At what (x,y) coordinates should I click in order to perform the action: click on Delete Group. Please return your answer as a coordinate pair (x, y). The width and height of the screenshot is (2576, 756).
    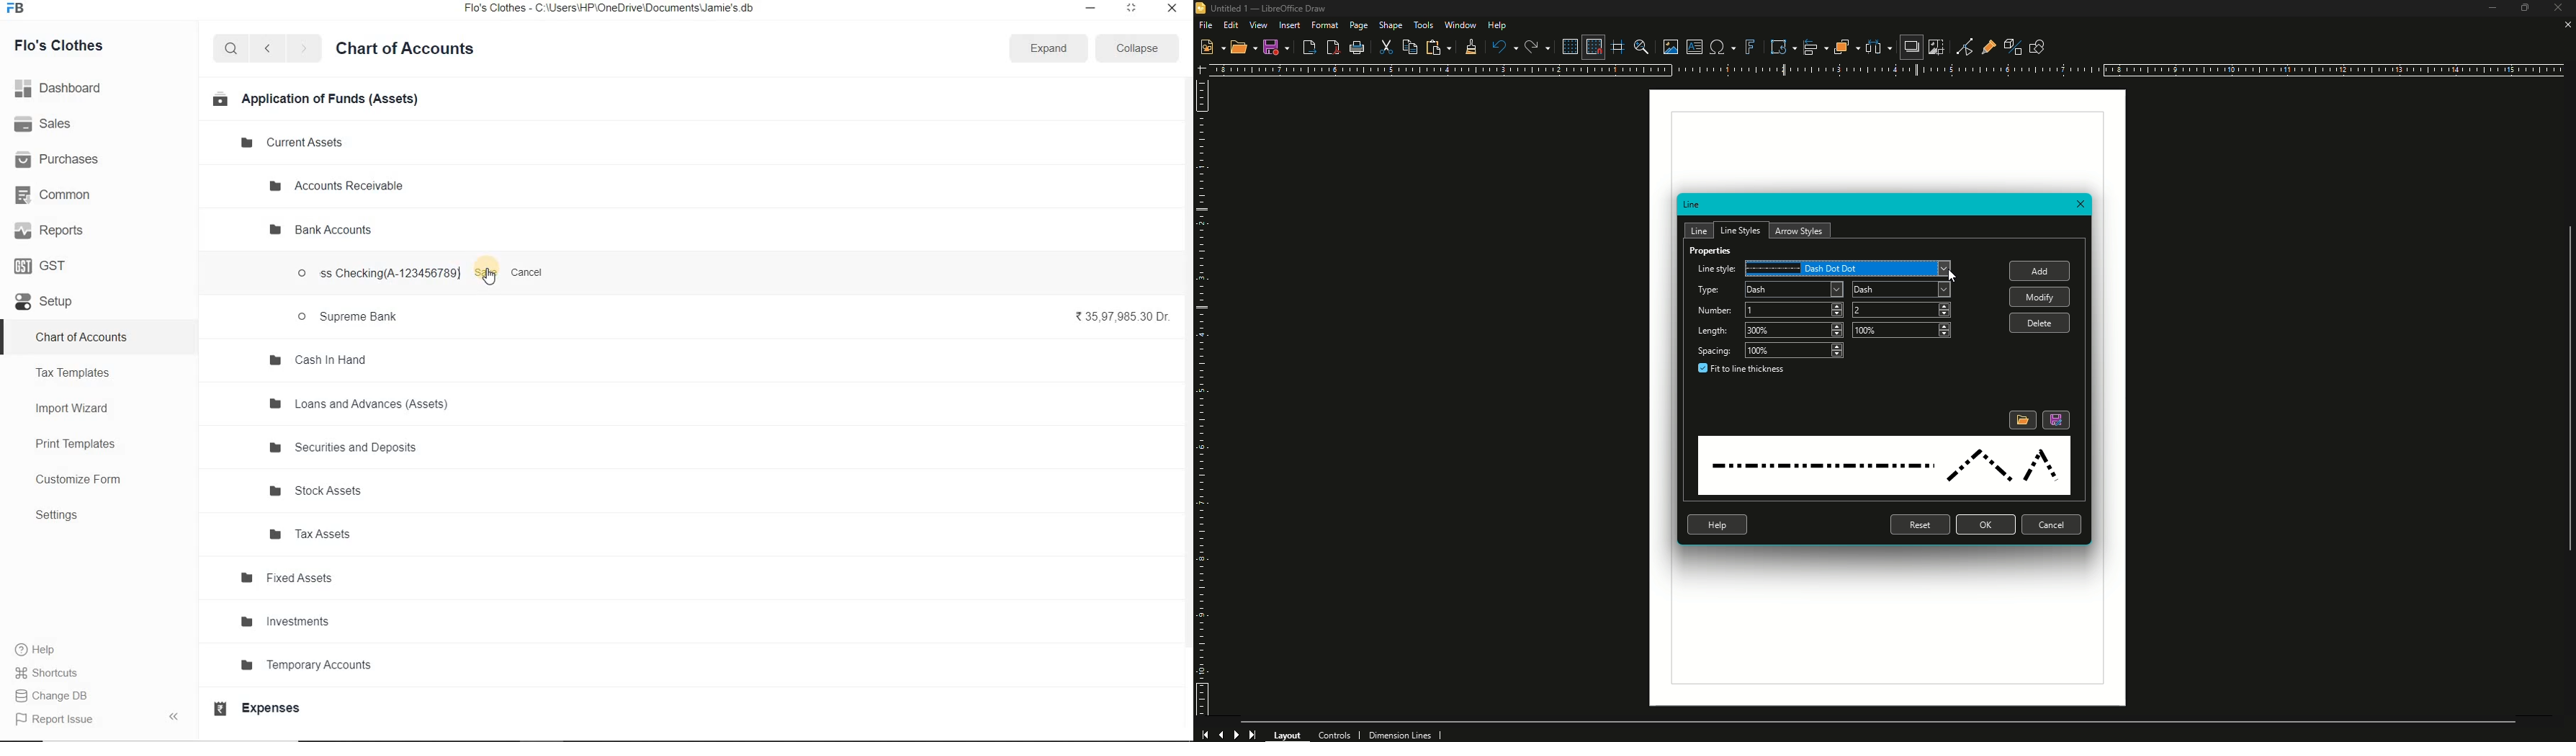
    Looking at the image, I should click on (546, 230).